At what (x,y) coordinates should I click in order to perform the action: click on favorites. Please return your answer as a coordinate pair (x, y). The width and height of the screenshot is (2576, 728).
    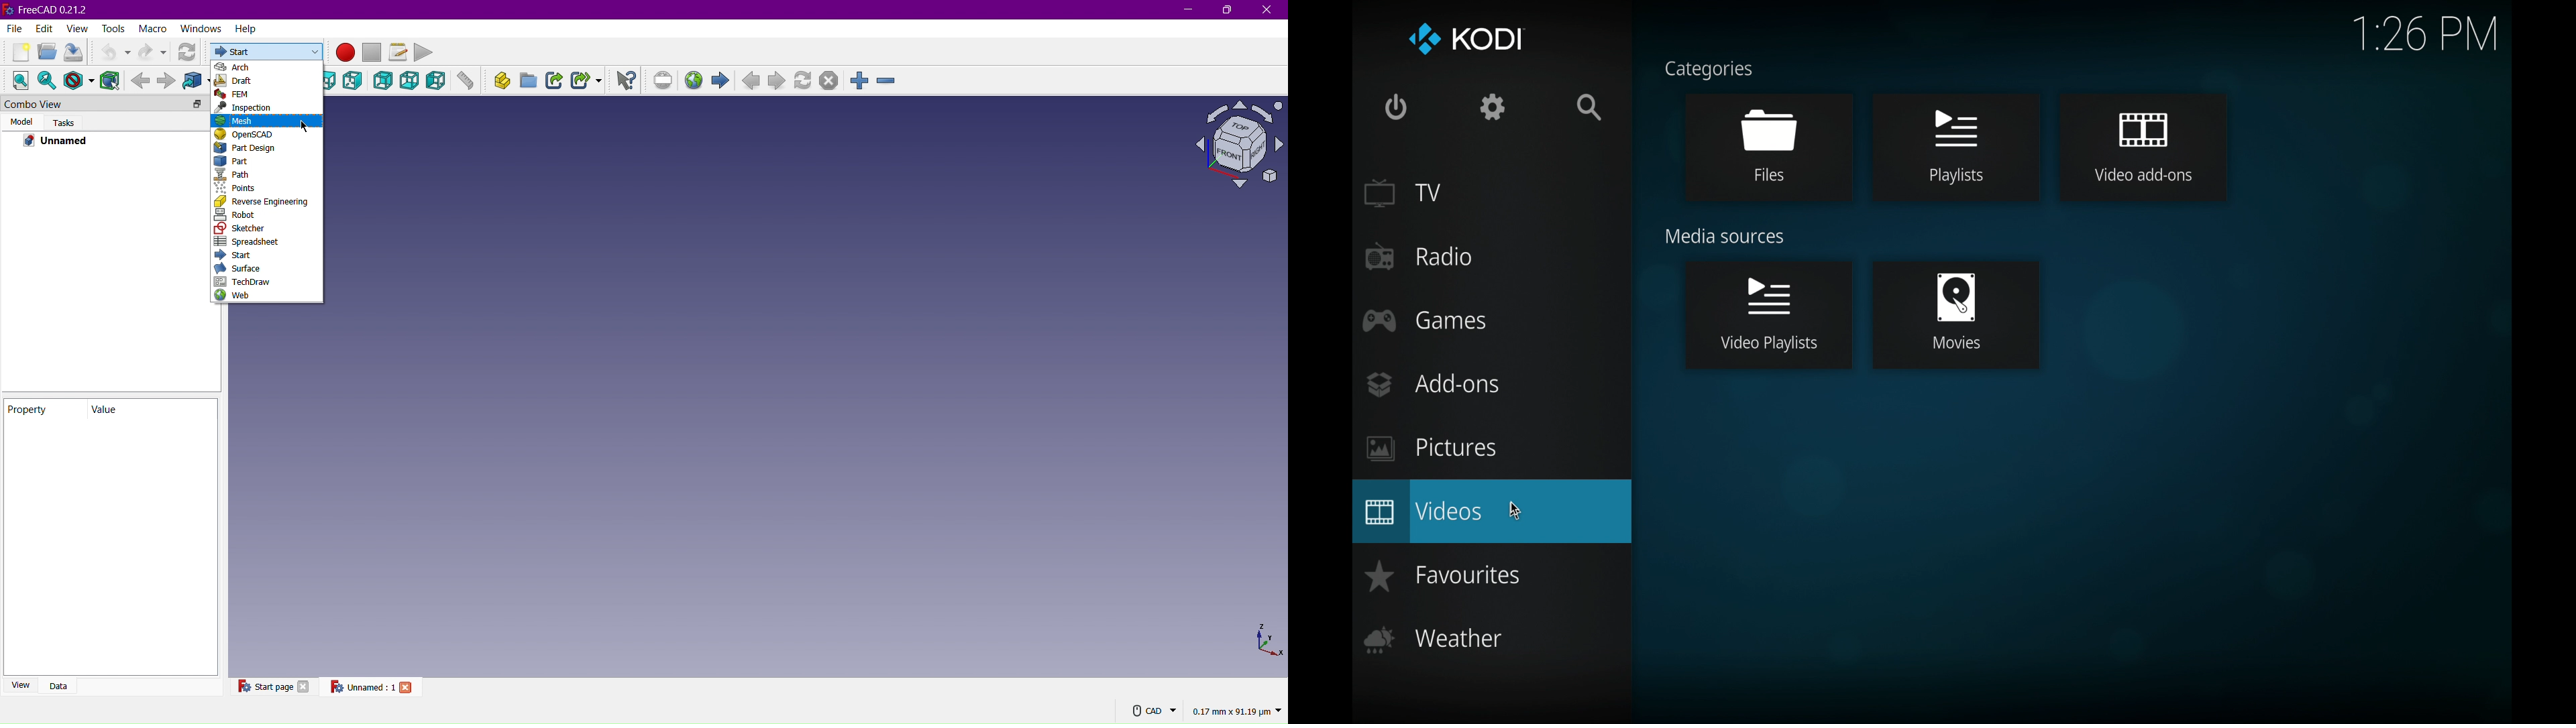
    Looking at the image, I should click on (1442, 575).